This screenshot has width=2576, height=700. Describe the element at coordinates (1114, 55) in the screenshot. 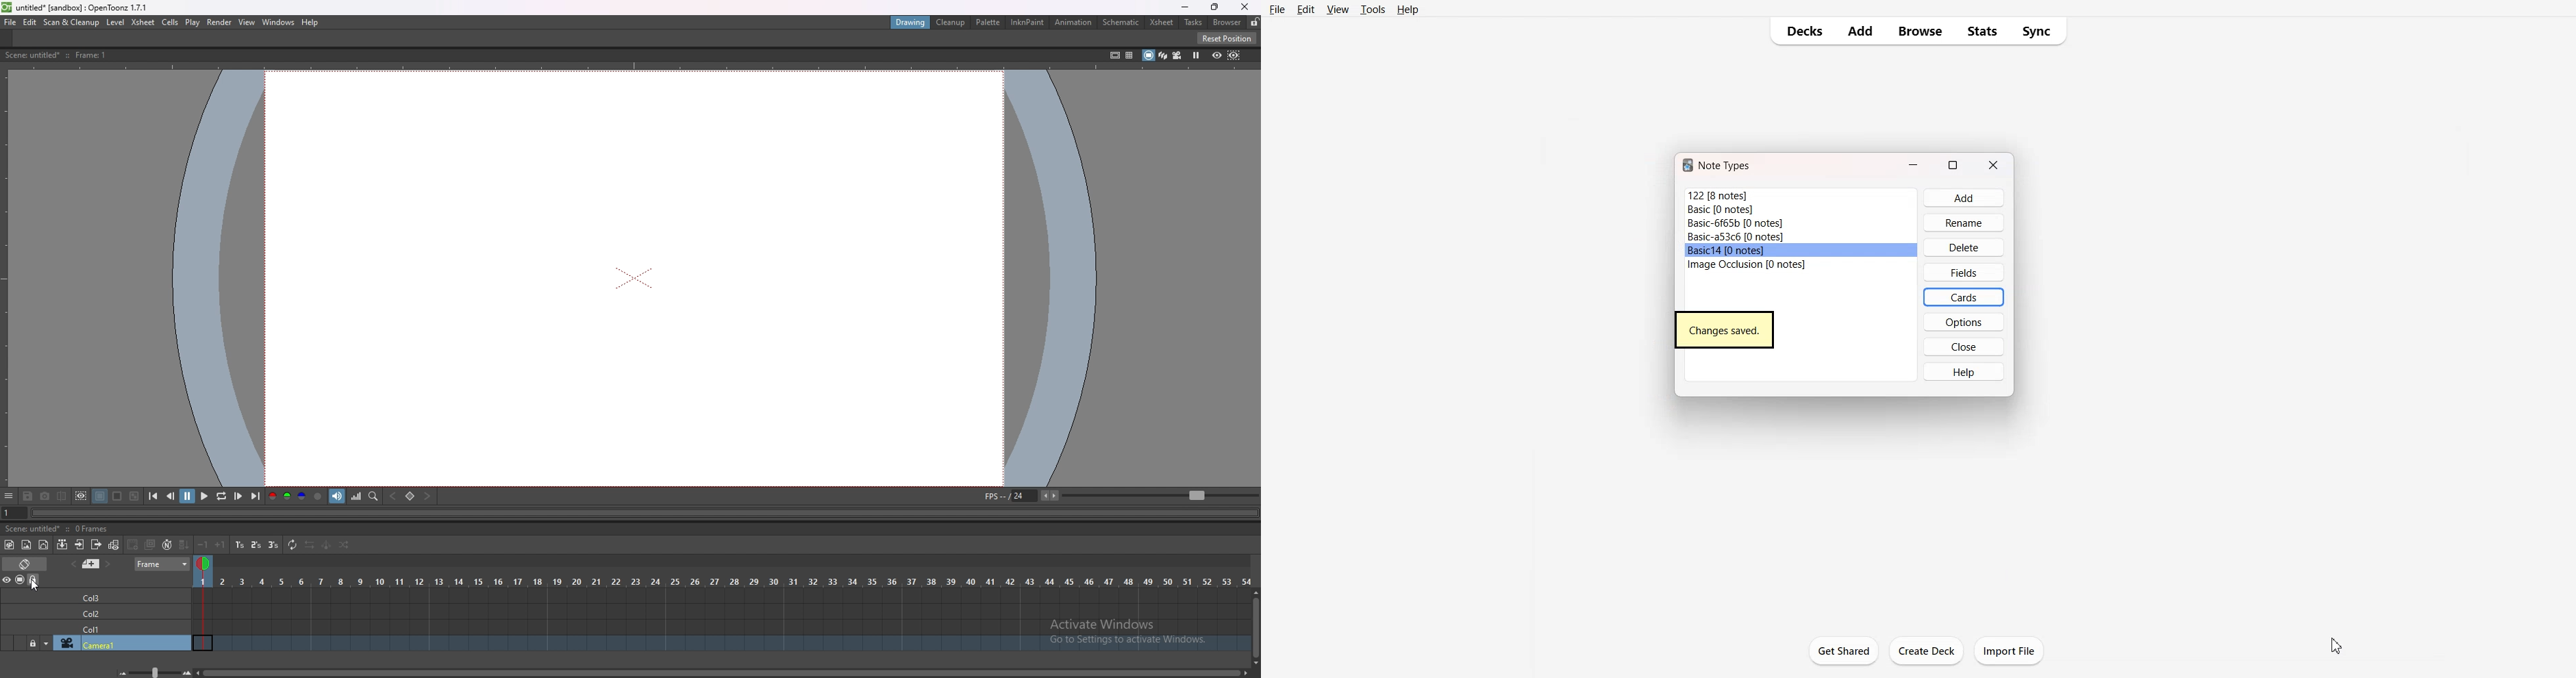

I see `safe area` at that location.